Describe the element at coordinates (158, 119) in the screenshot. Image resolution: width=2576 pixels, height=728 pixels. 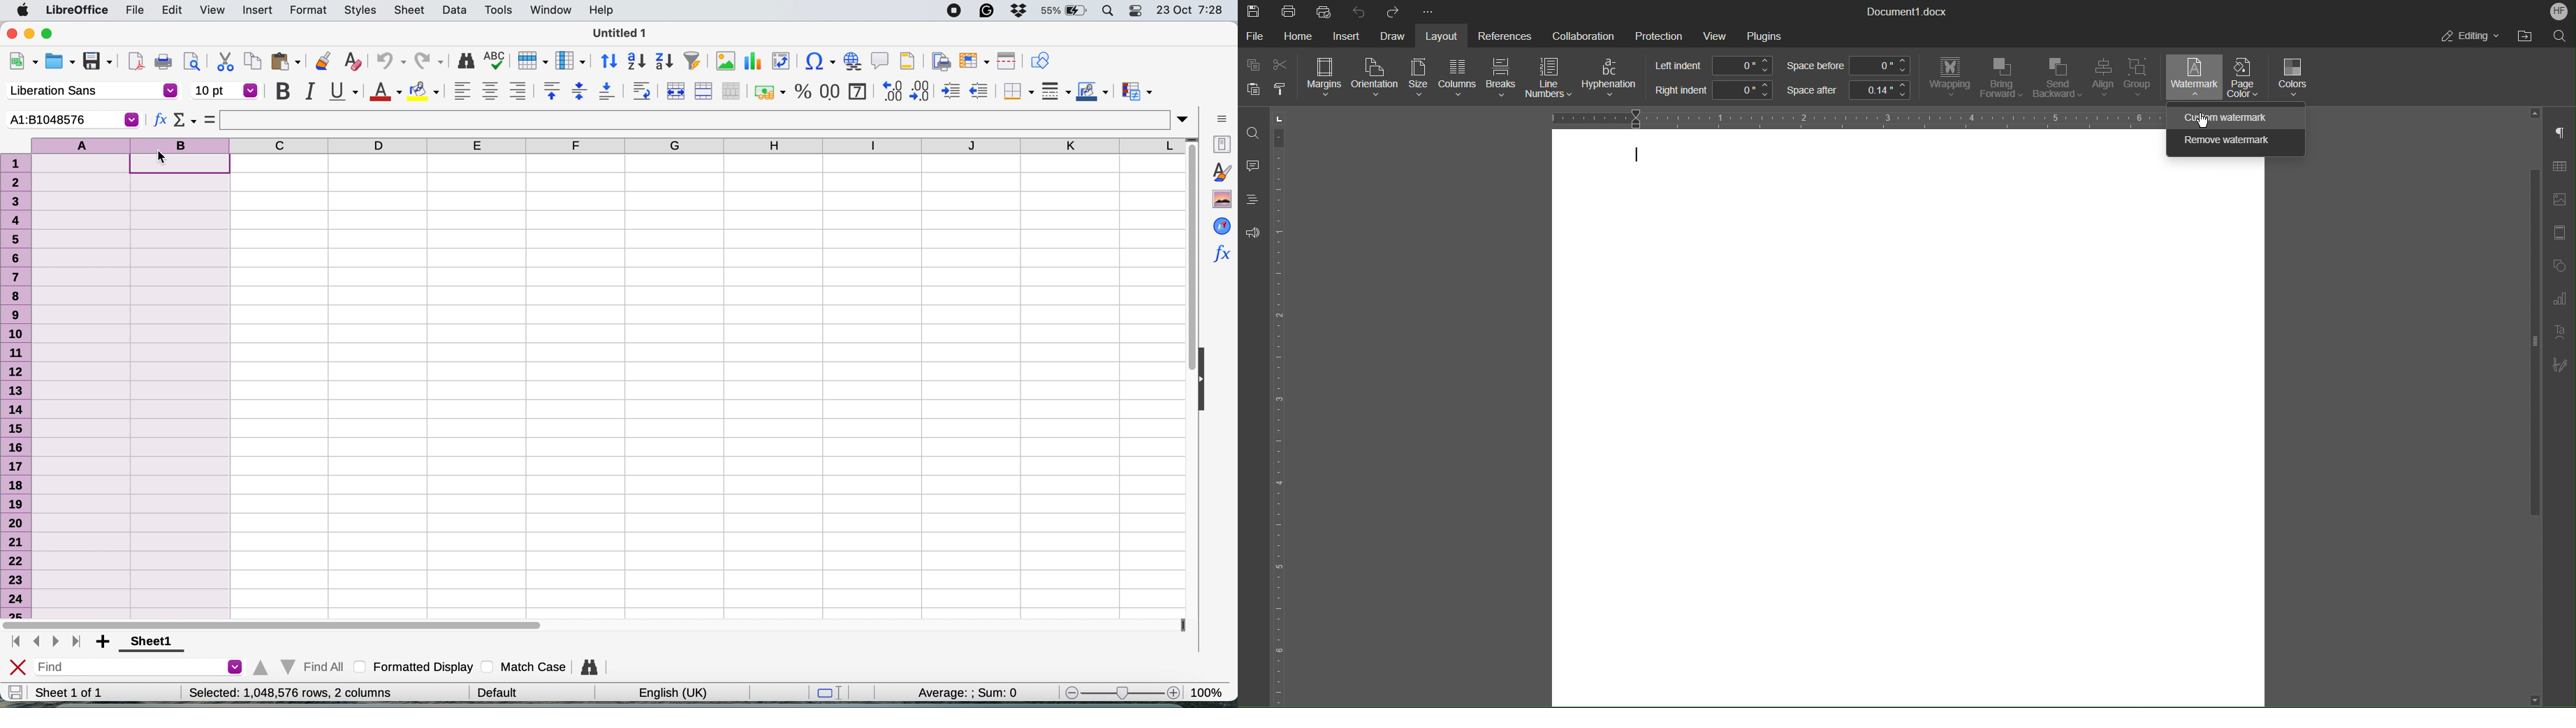
I see `function wizard` at that location.